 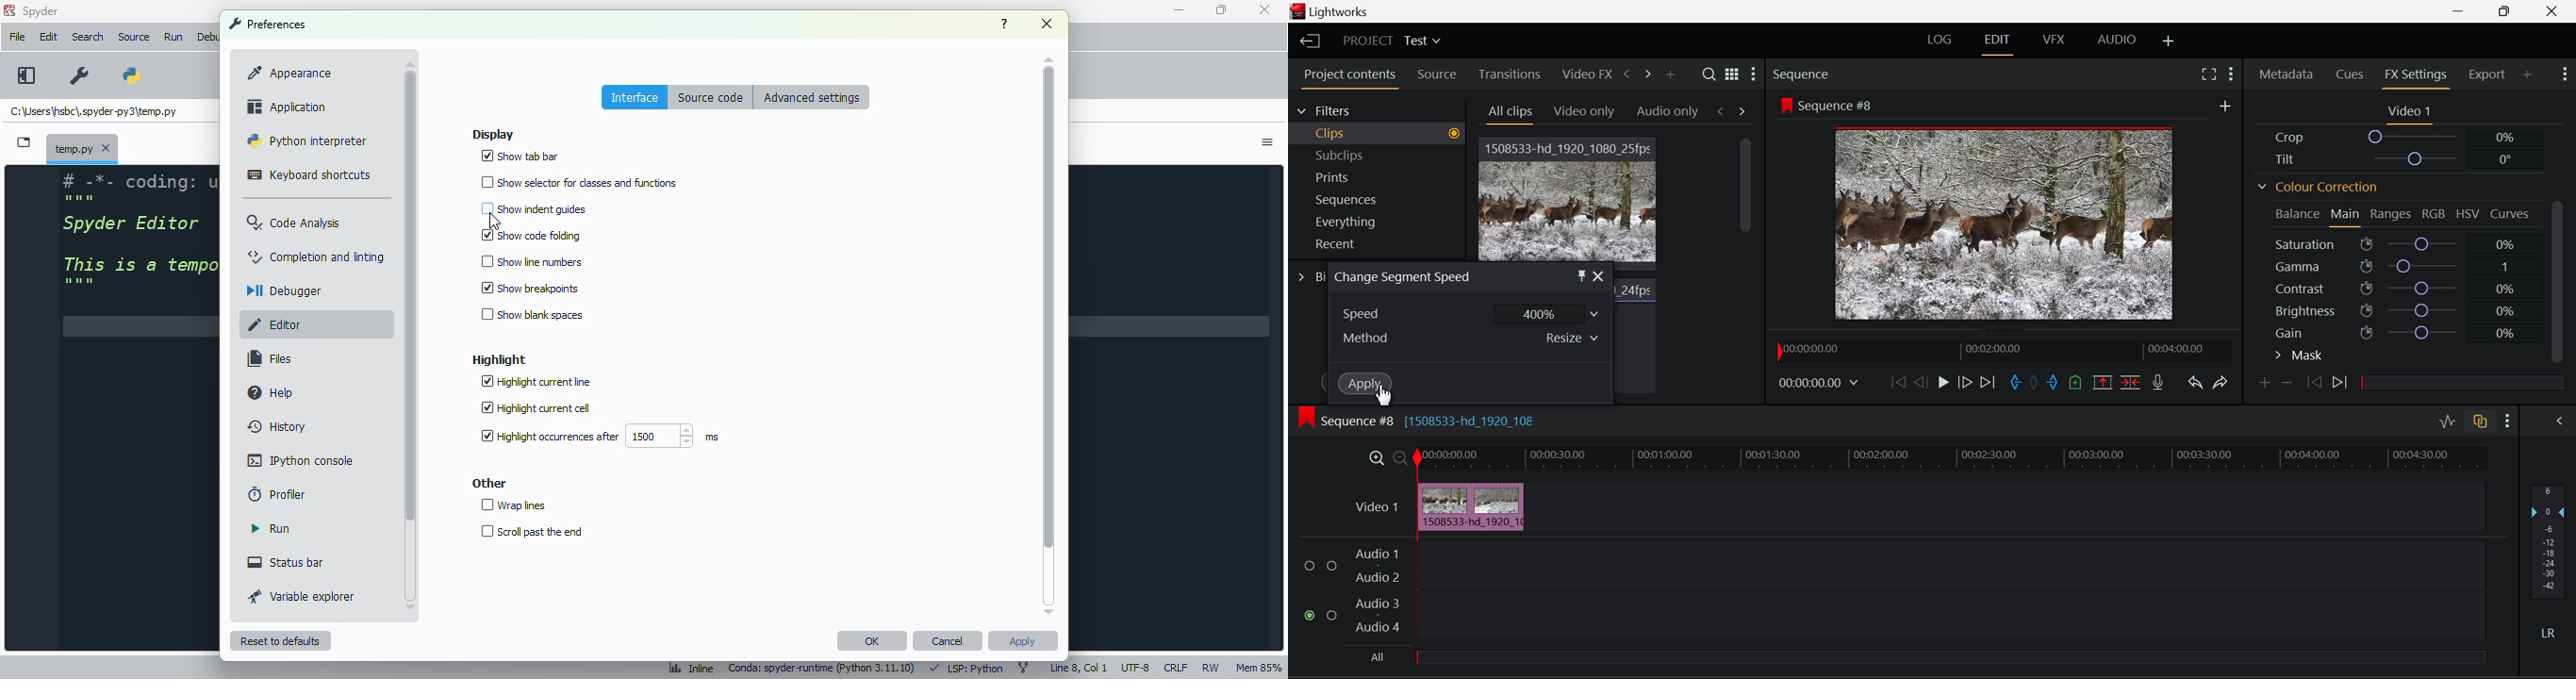 What do you see at coordinates (2551, 541) in the screenshot?
I see `Decibel Level` at bounding box center [2551, 541].